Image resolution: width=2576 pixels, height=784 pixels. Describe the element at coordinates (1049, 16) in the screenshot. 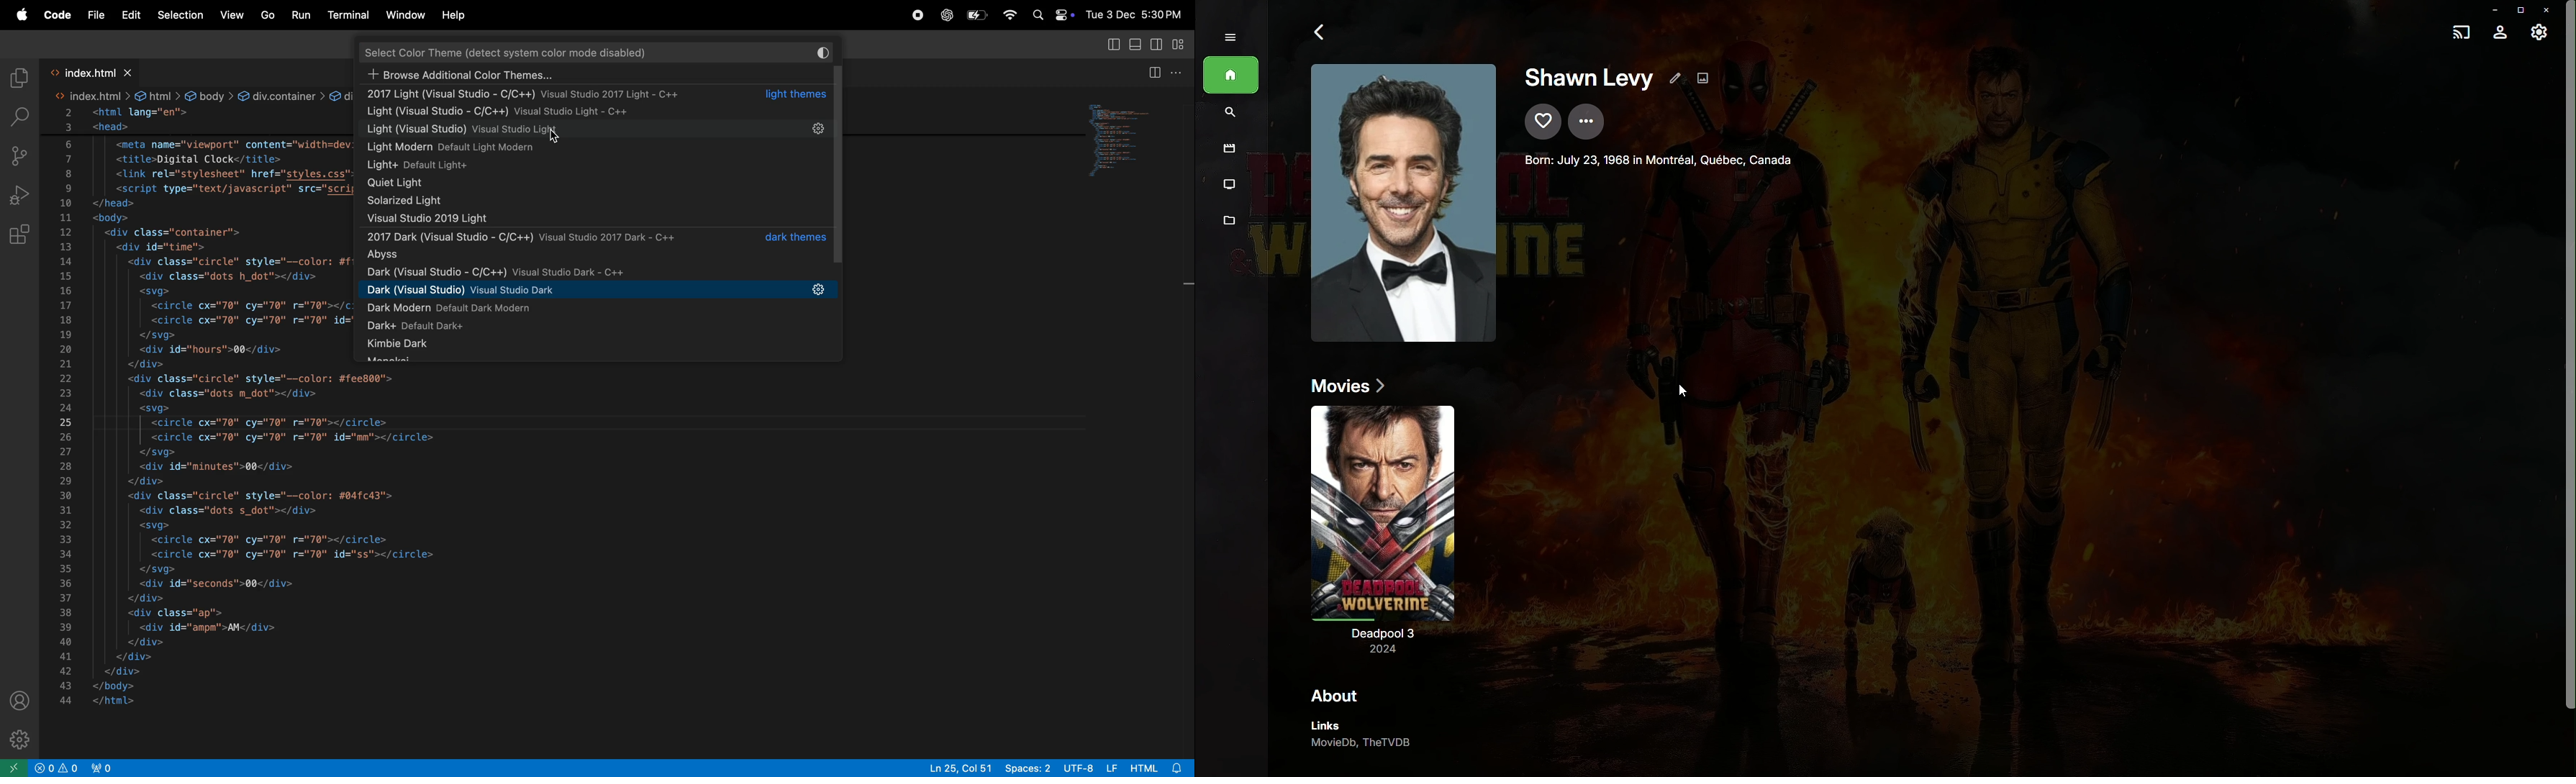

I see `apple widgets` at that location.